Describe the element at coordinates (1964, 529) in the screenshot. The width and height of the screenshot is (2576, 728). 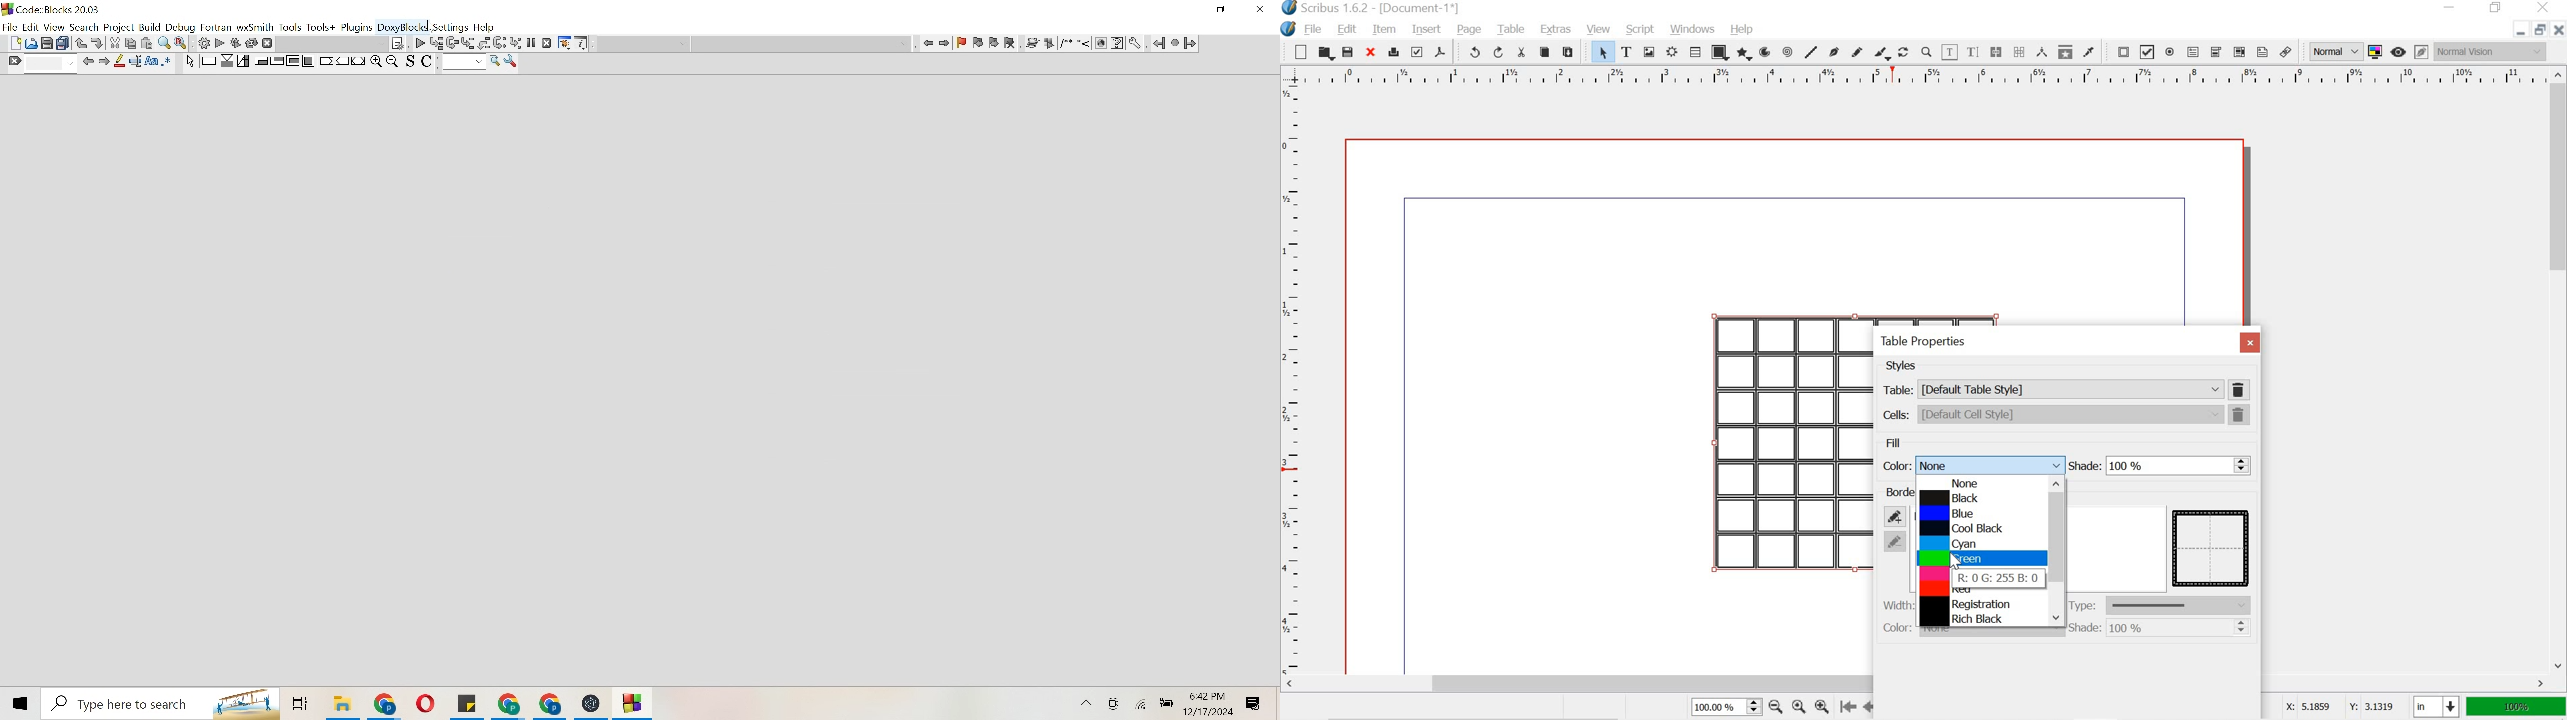
I see `cool black` at that location.